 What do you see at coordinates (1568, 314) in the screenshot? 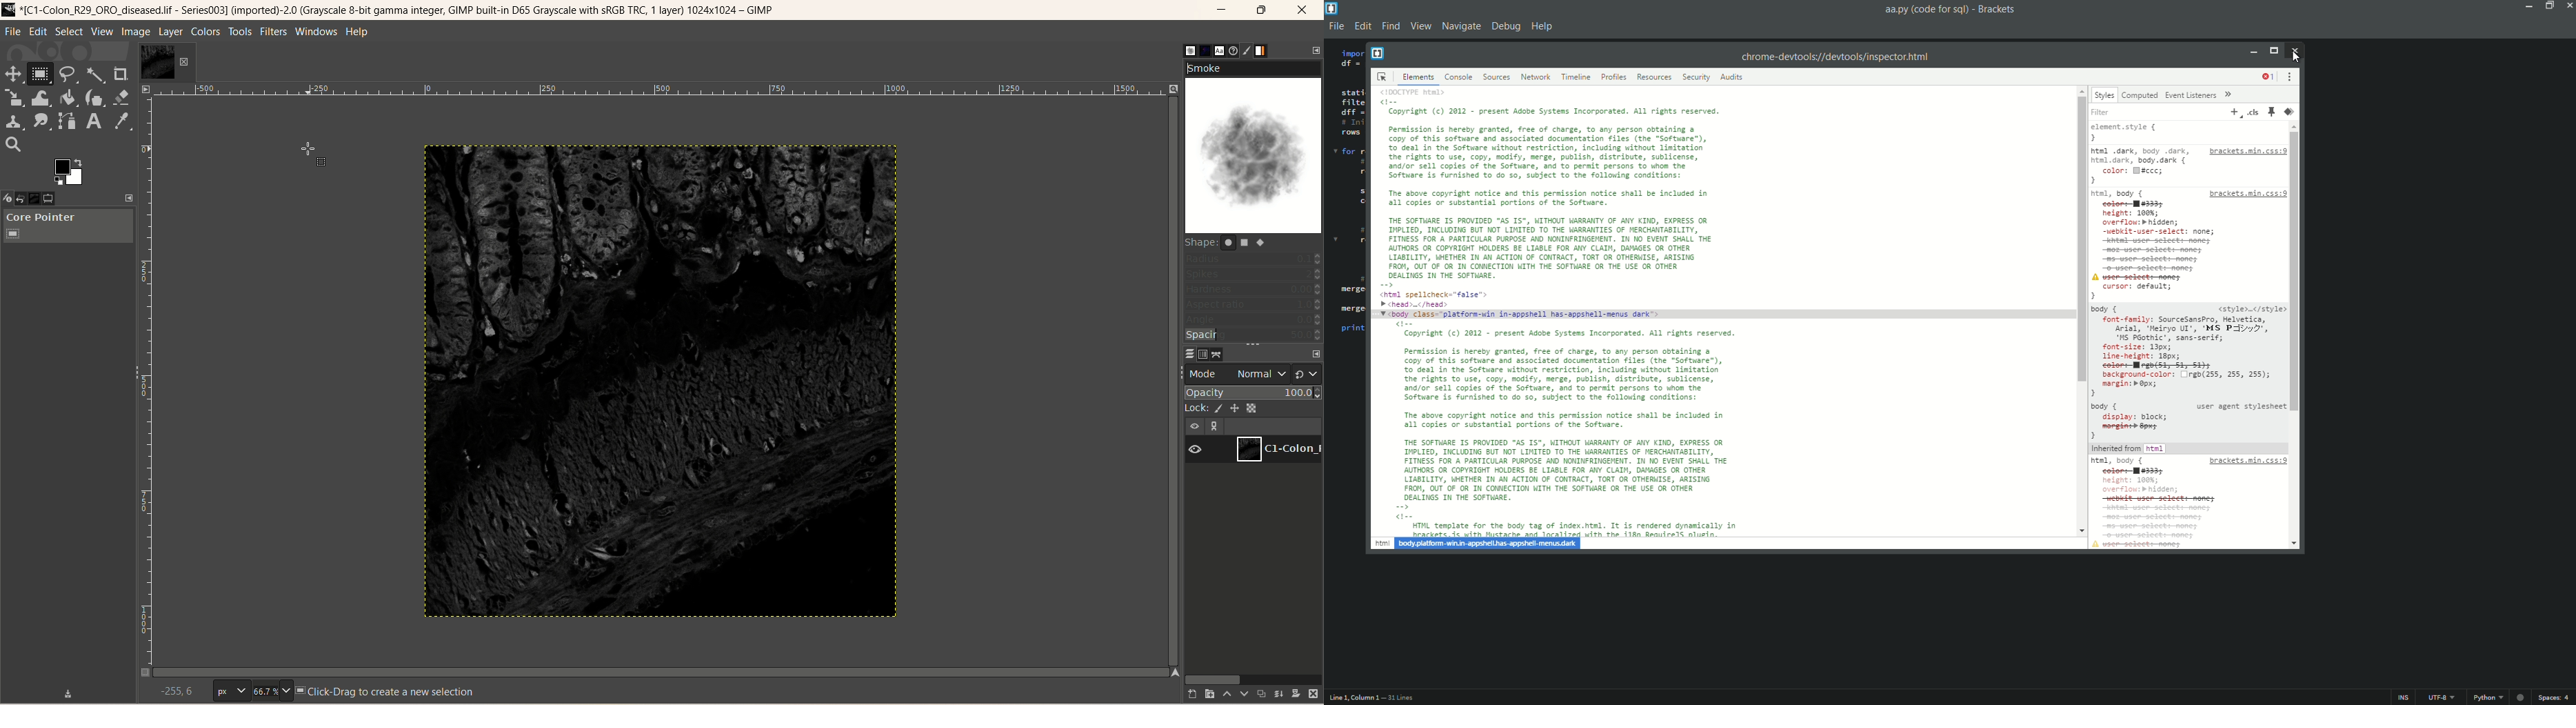
I see `<t--
Copyright (c) 2012 - present Adobe Systems Incorporated. ALL rights reserved.
Permission is hereby granted, free of charge, to any person obtaining a
copy of this software and associated documentation files (the "Software"),
to deal in the Software without restriction, including without limitation
the rights to use, copy, modify, merge, publish, distribute, sublicense,
and/or sell copies of the Software, and to permit persons to whom the
Software is furnished to do so, subject to the following conditions:
The above copyright notice and this permission notice shall be included in
all copies or substantial portions of the Software.
THE SOFTWARE IS PROVIDED "AS IS", WITHOUT WARRANTY OF ANY KIND, EXPRESS OR
IHPLIED, INCLUDING BUT NOT LIMITED TO THE WARRANTIES OF MERCHANTABILITY,
FITNESS FOR A PARTICULAR PURPOSE AND NONINFRINGEMENT. IN NO EVENT SHALL THE
AUTHORS OR COPYRIGHT HOLDERS BE LIABLE FOR ANY CLAIM, DAMAGES OR OTHER
LIABILITY, WHETHER IN AN ACTION OF CONTRACT, TORT OR OTHERWISE, ARISING
FROM, OUT OF OR IN CONNECTION WITH THE SOFTWARE OR THE USE OR OTHER
DEALINGS IN THE SOFTWARE.
>
<html spellcheck="false">
> chead>..</head>
¥ <body class="platforn-win in-appshell has-appshell-nenus dark’>
tn
Copyright (c) 2012 - present Adobe Systems Incorporated. ALL rights reserved.
Permission is hereby granted, free of charge, to any person obtaining a
copy of this software and associated documentation files (the "Software",
to deal in the Software without restriction, including without limitation
the rights to use, copy, modify, merge, publish, distribute, sublicense,
and/or sell copies of the Software, and to permit persons to whom the
Software is furnished to do so, subject to the following conditions:
The above copyright notice and this permission notice shall be included in
all copies or substantial portions of the Software.
THE SOFTWARE IS PROVIDED "AS IS", WITHOUT WARRANTY OF ANY KIND, EXPRESS OR
IHPLIED, INCLUDING BUT NOT LIMITED TO THE WARRANTIES OF MERCHANTABILITY,
FITNESS FOR A PARTICULAR PURPOSE AND NONINFRINGEMENT. IN NO EVENT SHALL THE
AUTHORS OR COPYRIGHT HOLDERS BE LIABLE FOR ANY CLAIM, DAMAGES OR OTHER
LIABILITY, WHETHER IN AN ACTION OF CONTRACT, TORT OR OTHERWISE, ARISING
FROM, OUT OF OR IN CONNECTION WITH THE SOFTWARE OR THE USE OR OTHER
DEALINGS IN THE SOFTWARE.
>
a--
HTML template for the body tag of index.html. It is rendered dynamically in` at bounding box center [1568, 314].